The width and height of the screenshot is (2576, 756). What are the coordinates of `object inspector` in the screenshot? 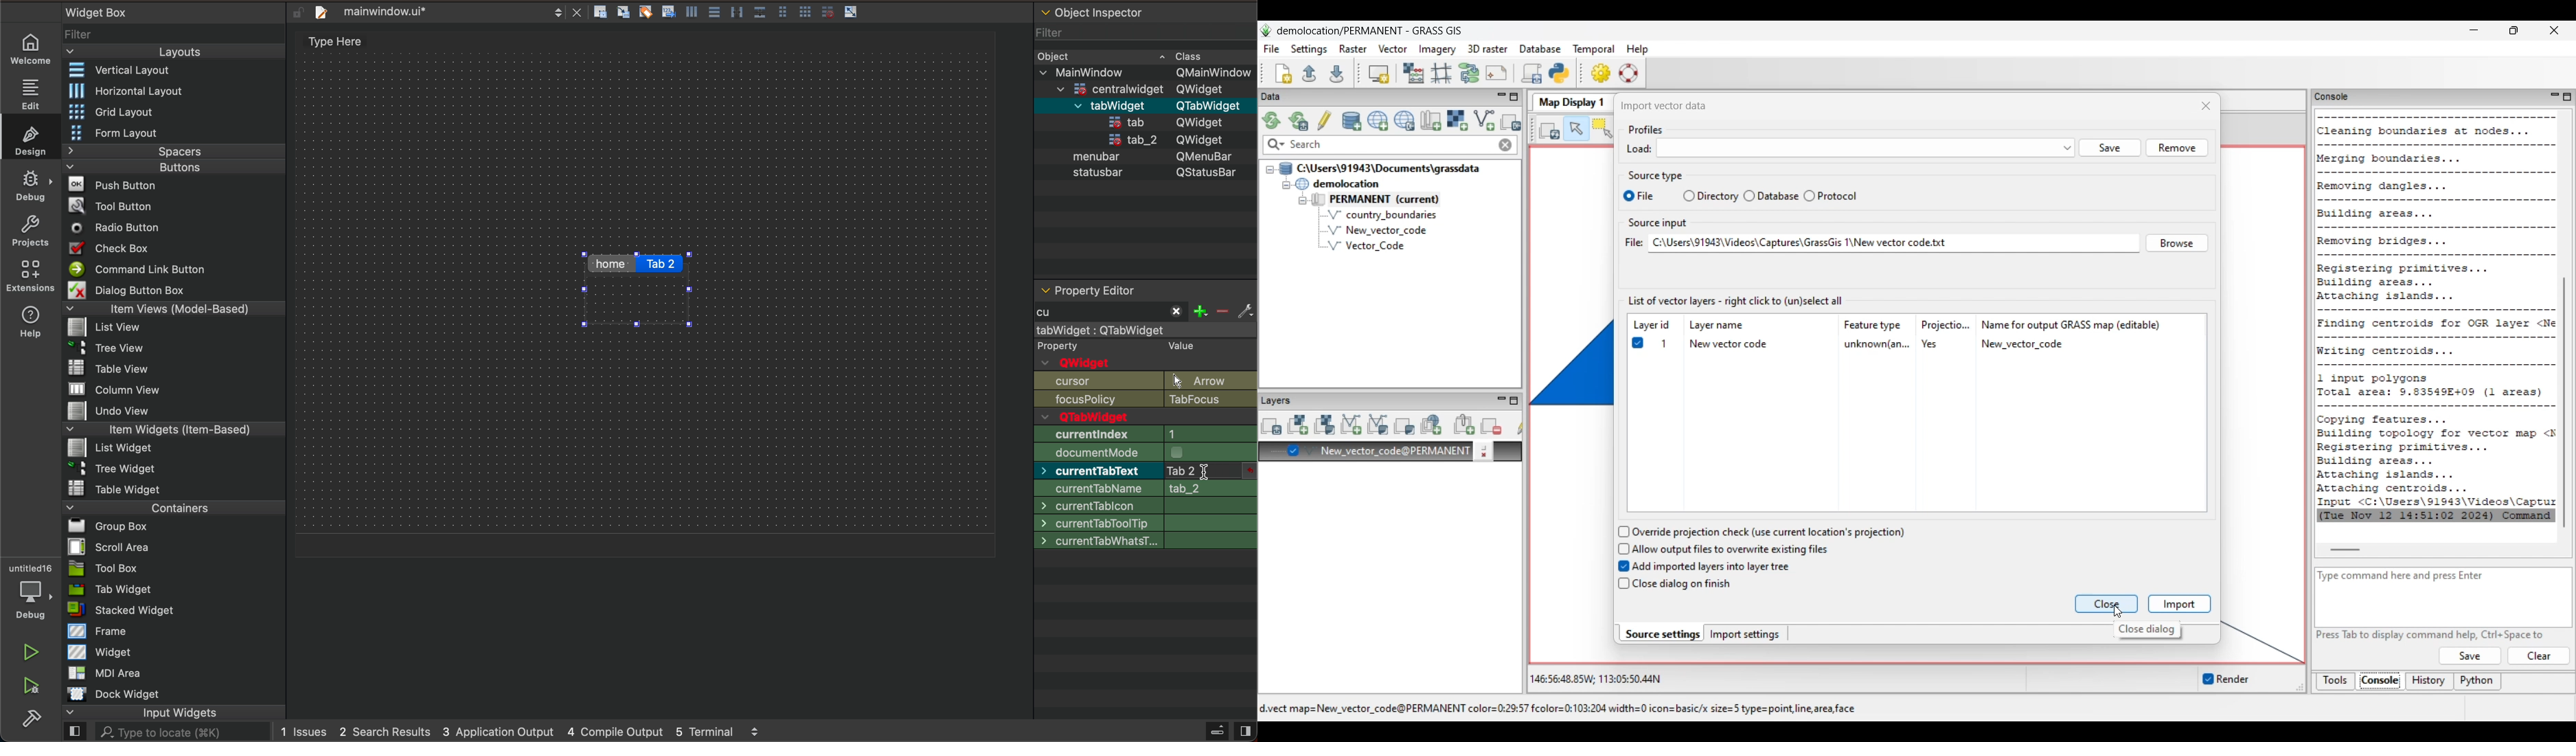 It's located at (1146, 14).